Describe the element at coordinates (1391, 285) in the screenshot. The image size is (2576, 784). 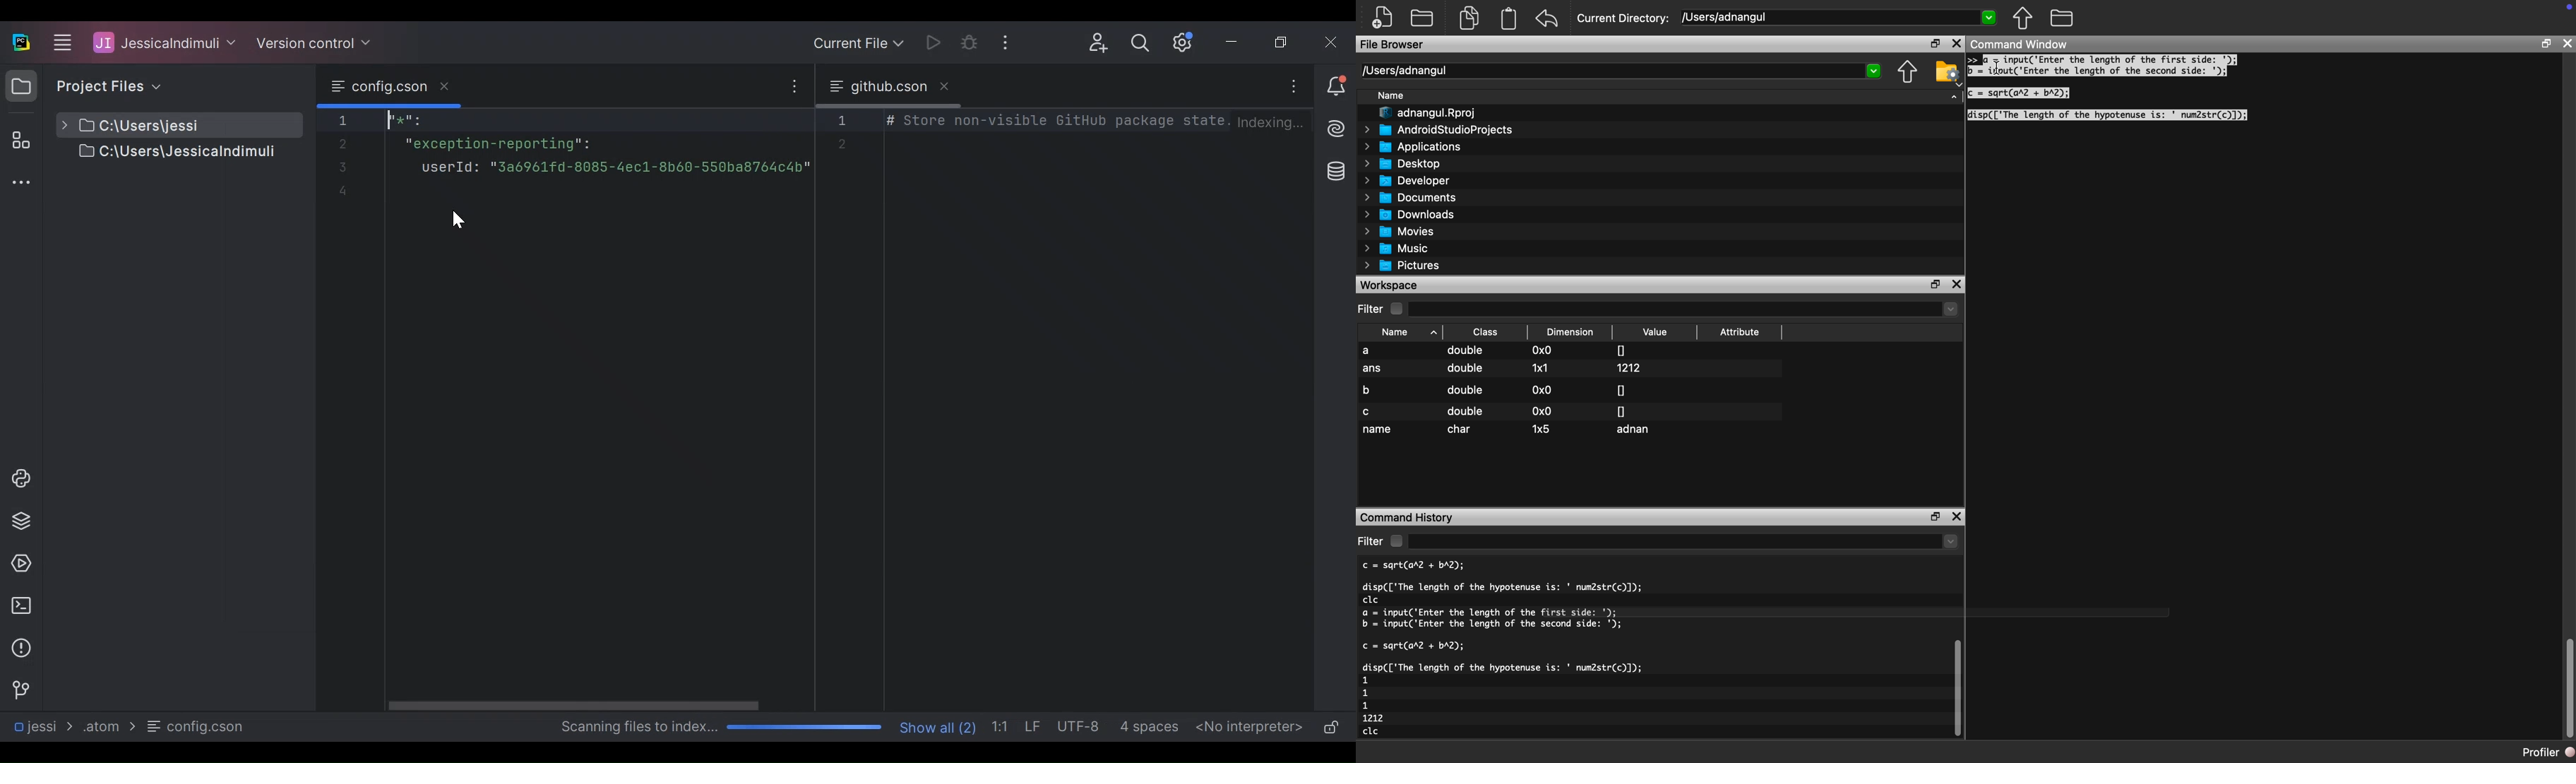
I see `Workspace` at that location.